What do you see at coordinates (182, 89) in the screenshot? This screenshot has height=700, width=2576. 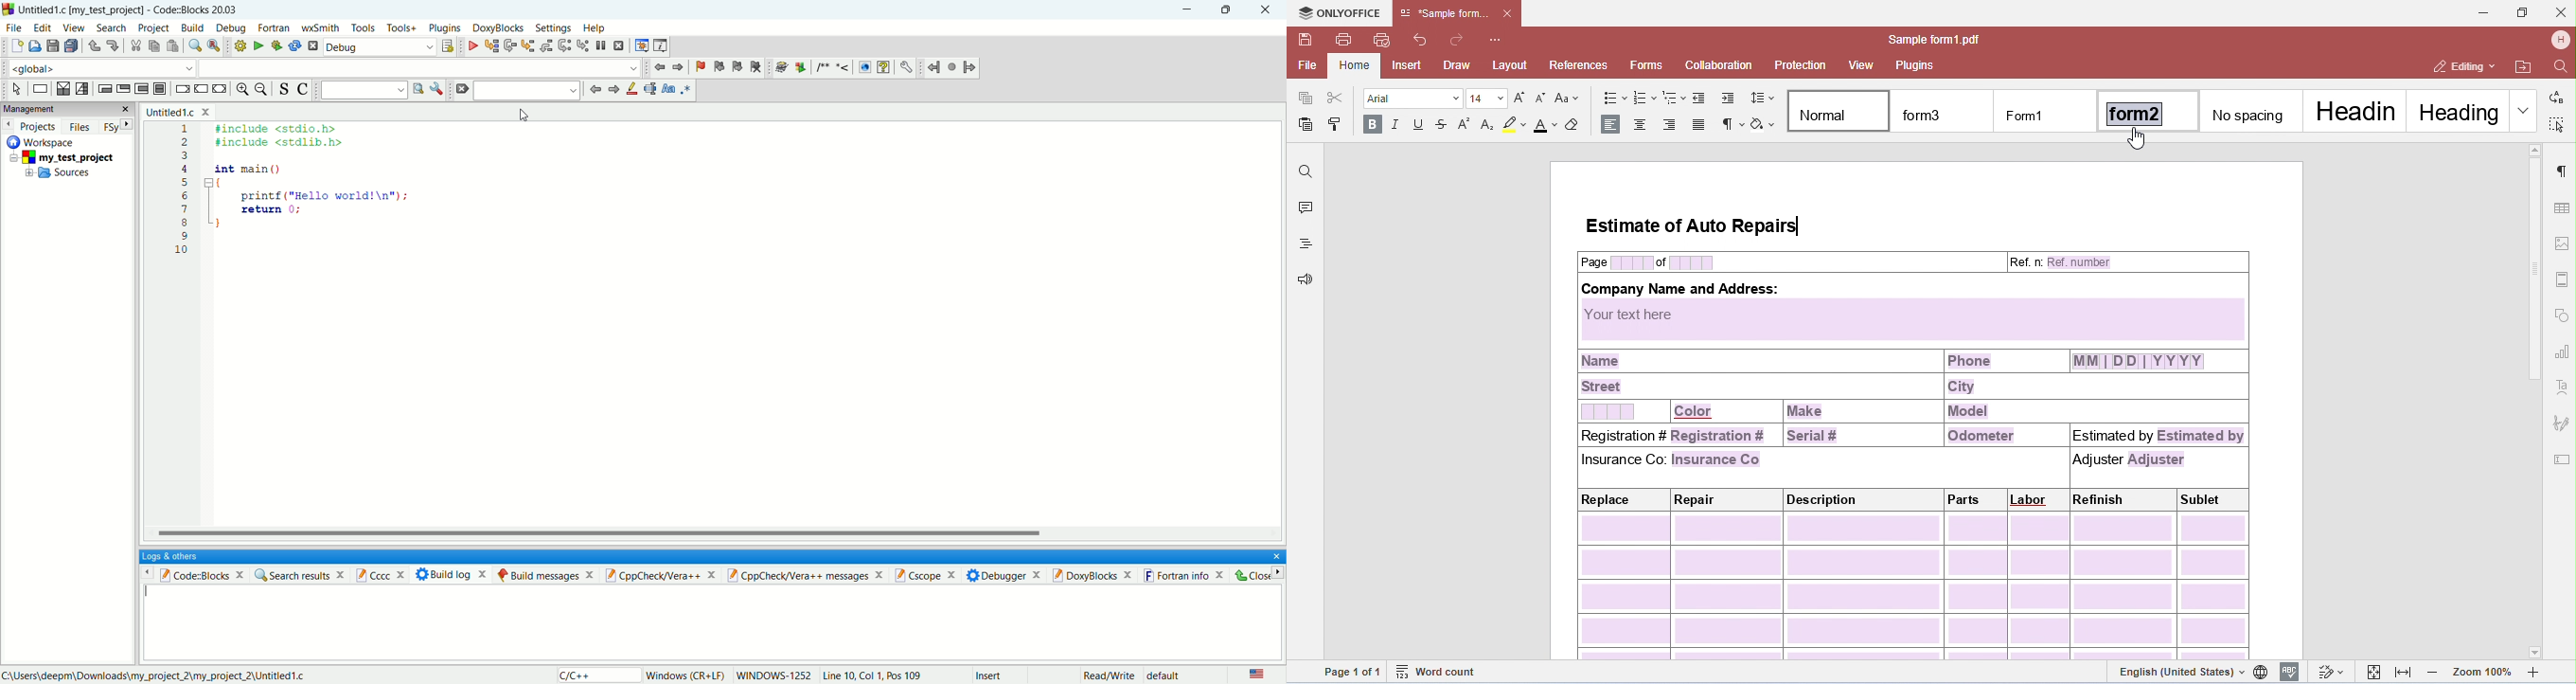 I see `break instruction` at bounding box center [182, 89].